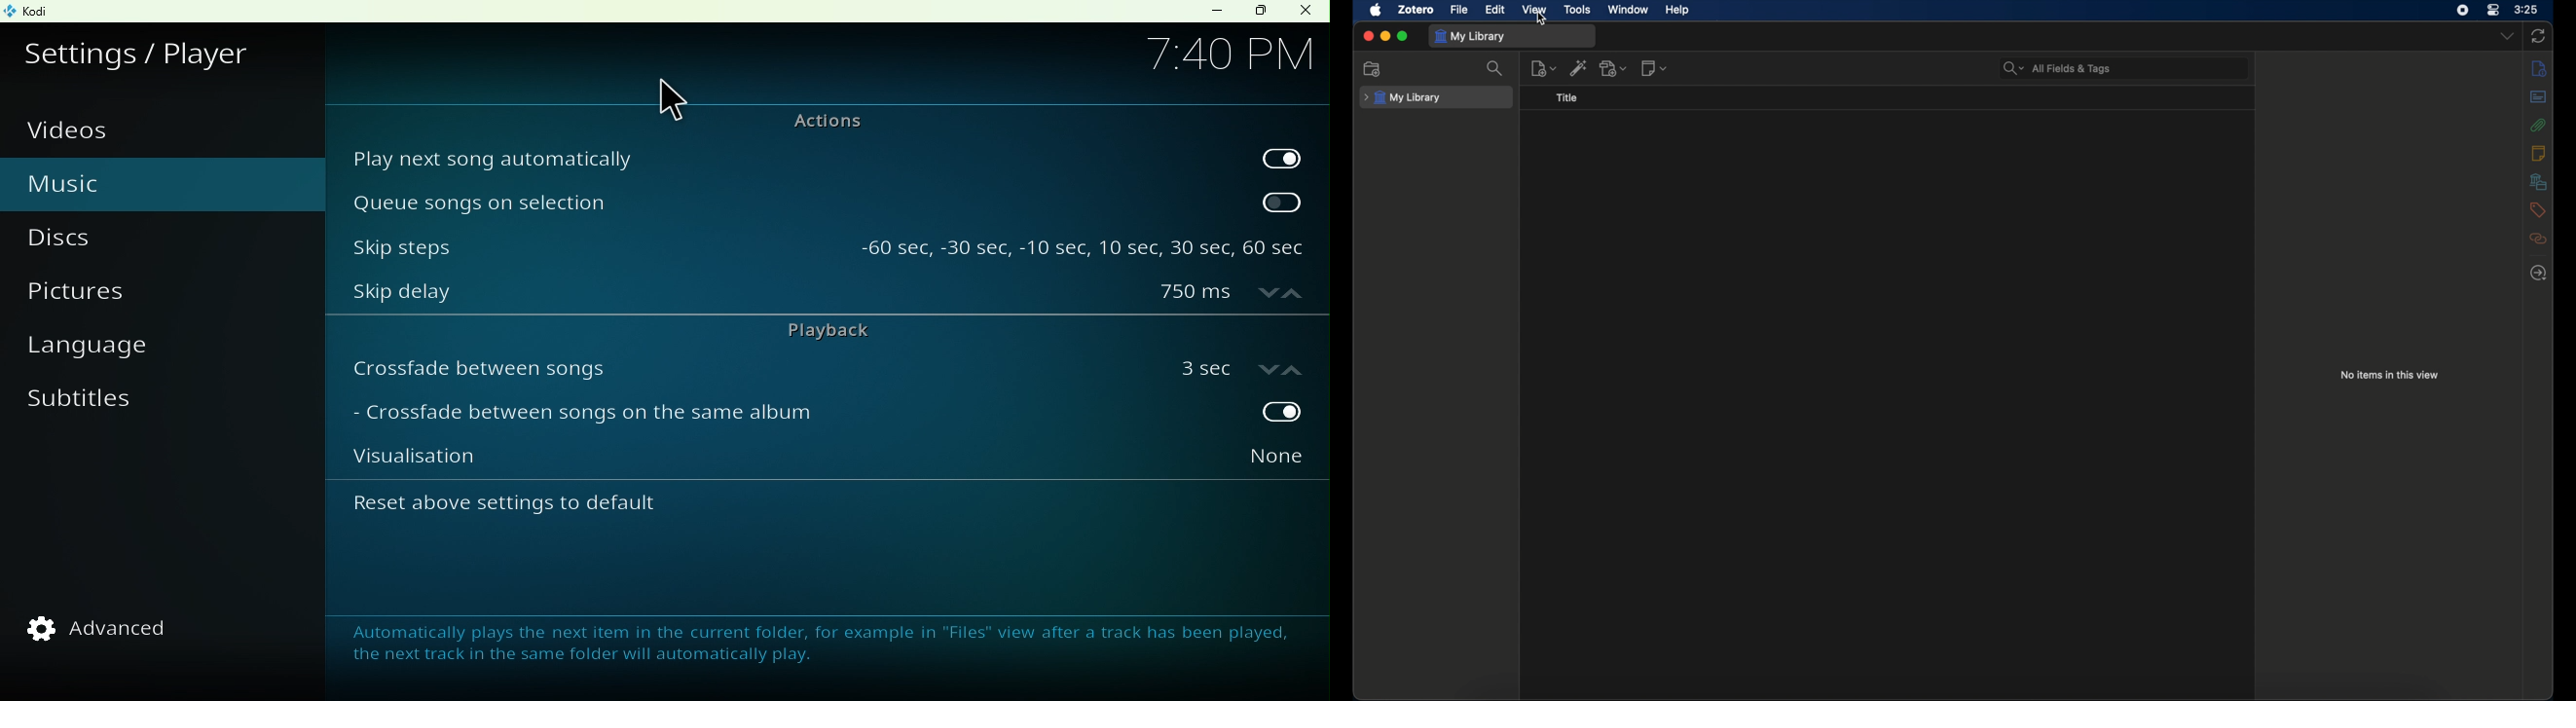 The image size is (2576, 728). What do you see at coordinates (2538, 152) in the screenshot?
I see `notes` at bounding box center [2538, 152].